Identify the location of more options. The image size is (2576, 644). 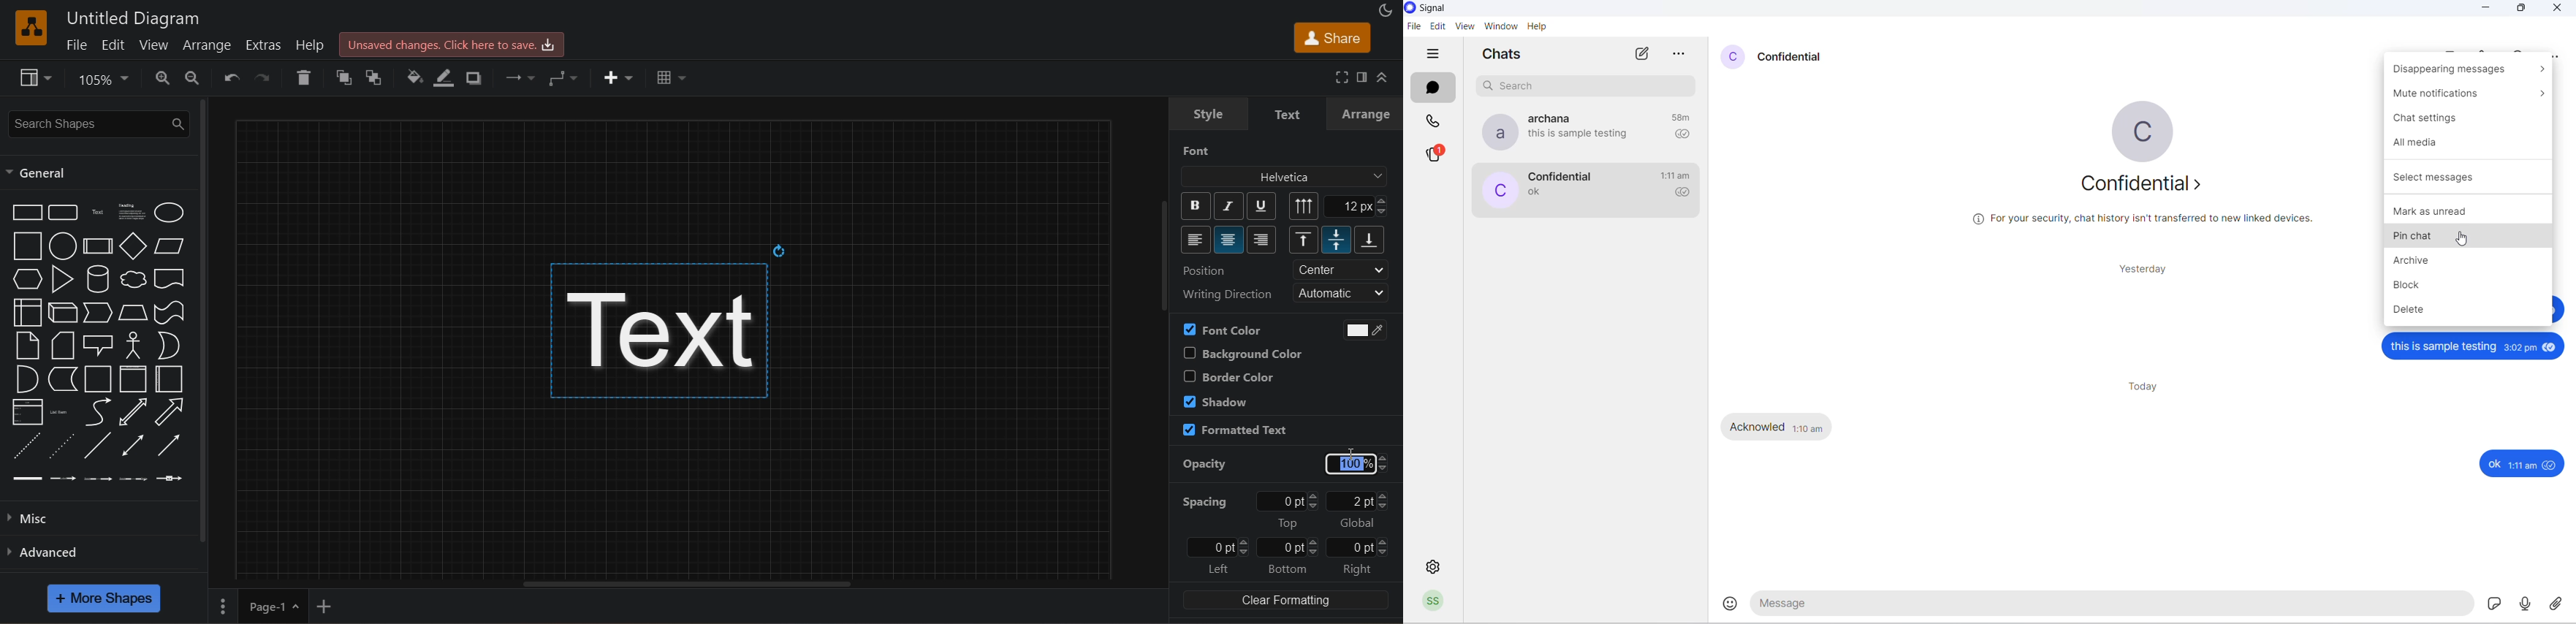
(2557, 54).